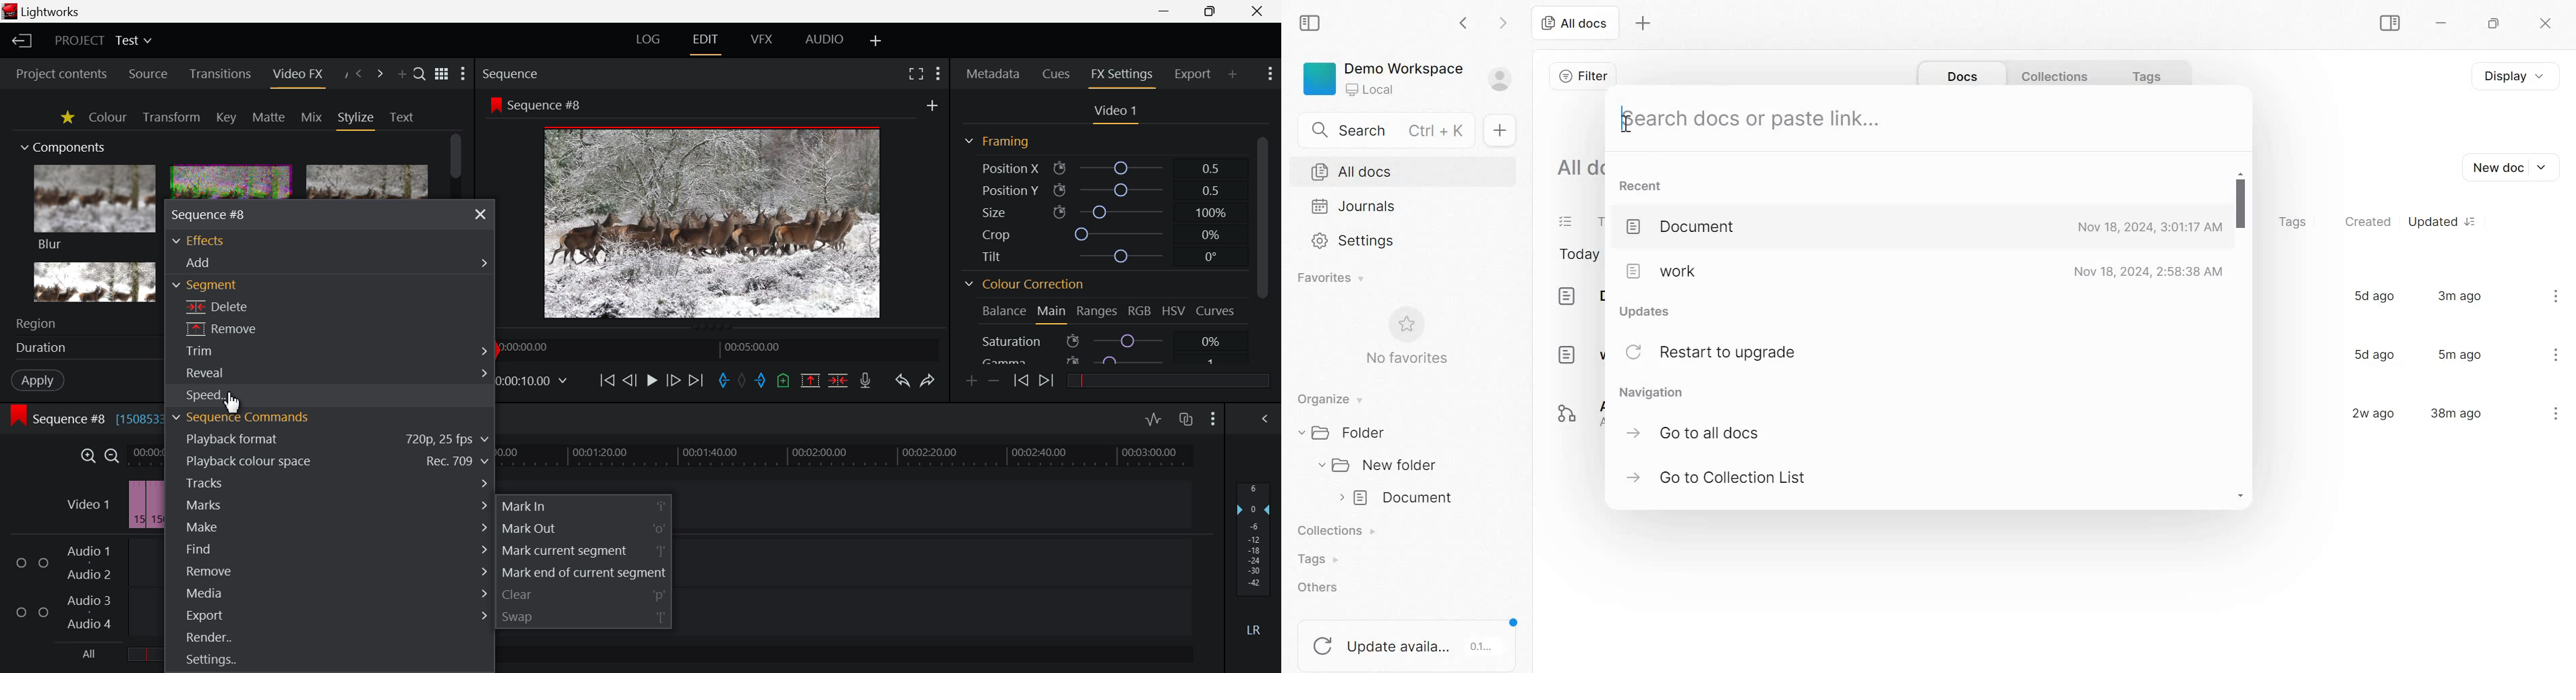 This screenshot has width=2576, height=700. What do you see at coordinates (1687, 229) in the screenshot?
I see `Document` at bounding box center [1687, 229].